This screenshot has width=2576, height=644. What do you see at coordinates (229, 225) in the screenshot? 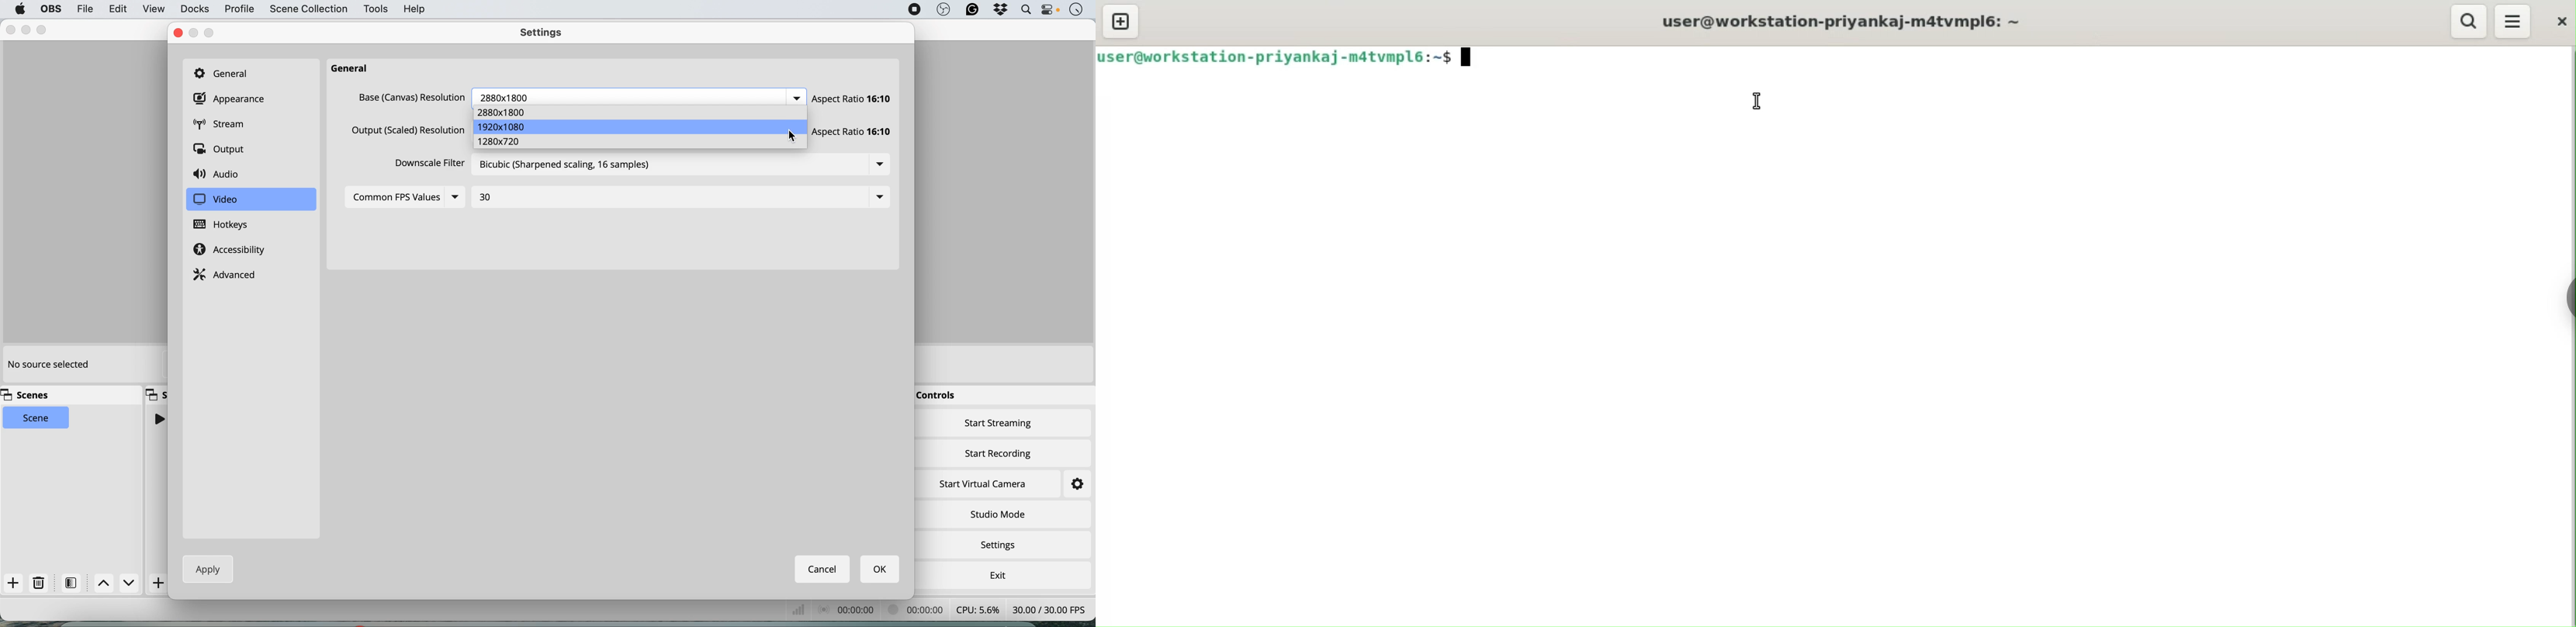
I see `hotkeys` at bounding box center [229, 225].